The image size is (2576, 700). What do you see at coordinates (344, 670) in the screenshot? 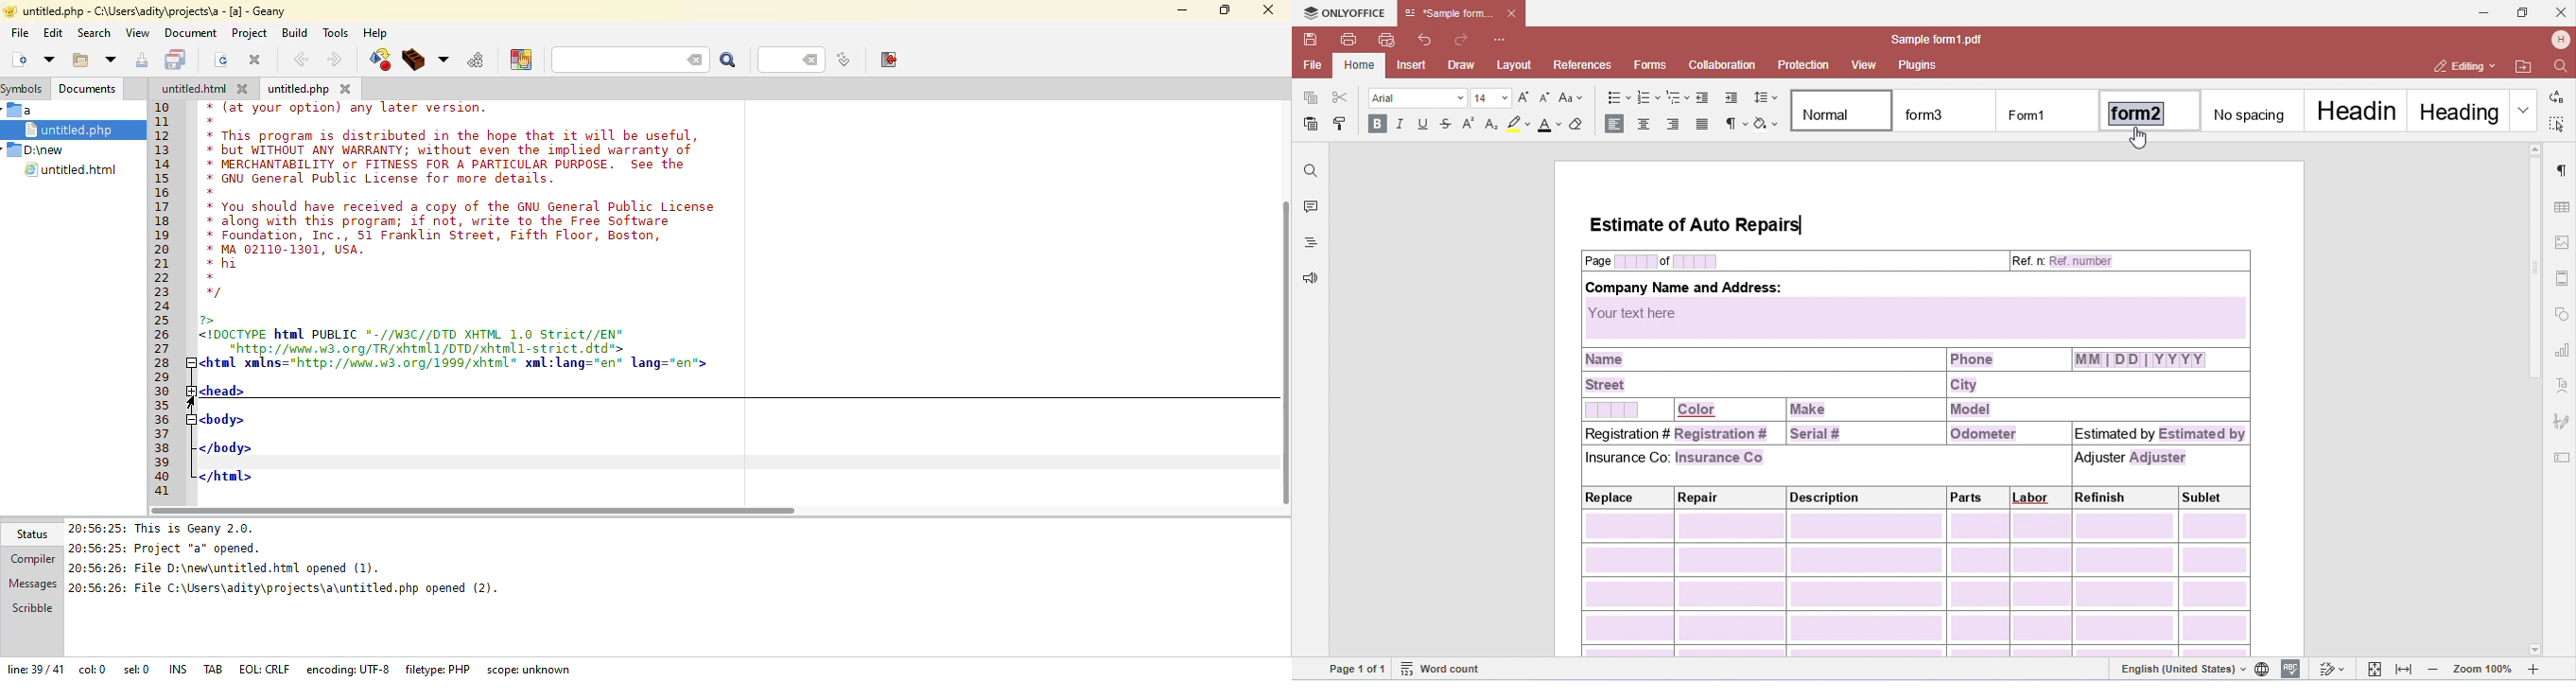
I see `encoding: UTF-8` at bounding box center [344, 670].